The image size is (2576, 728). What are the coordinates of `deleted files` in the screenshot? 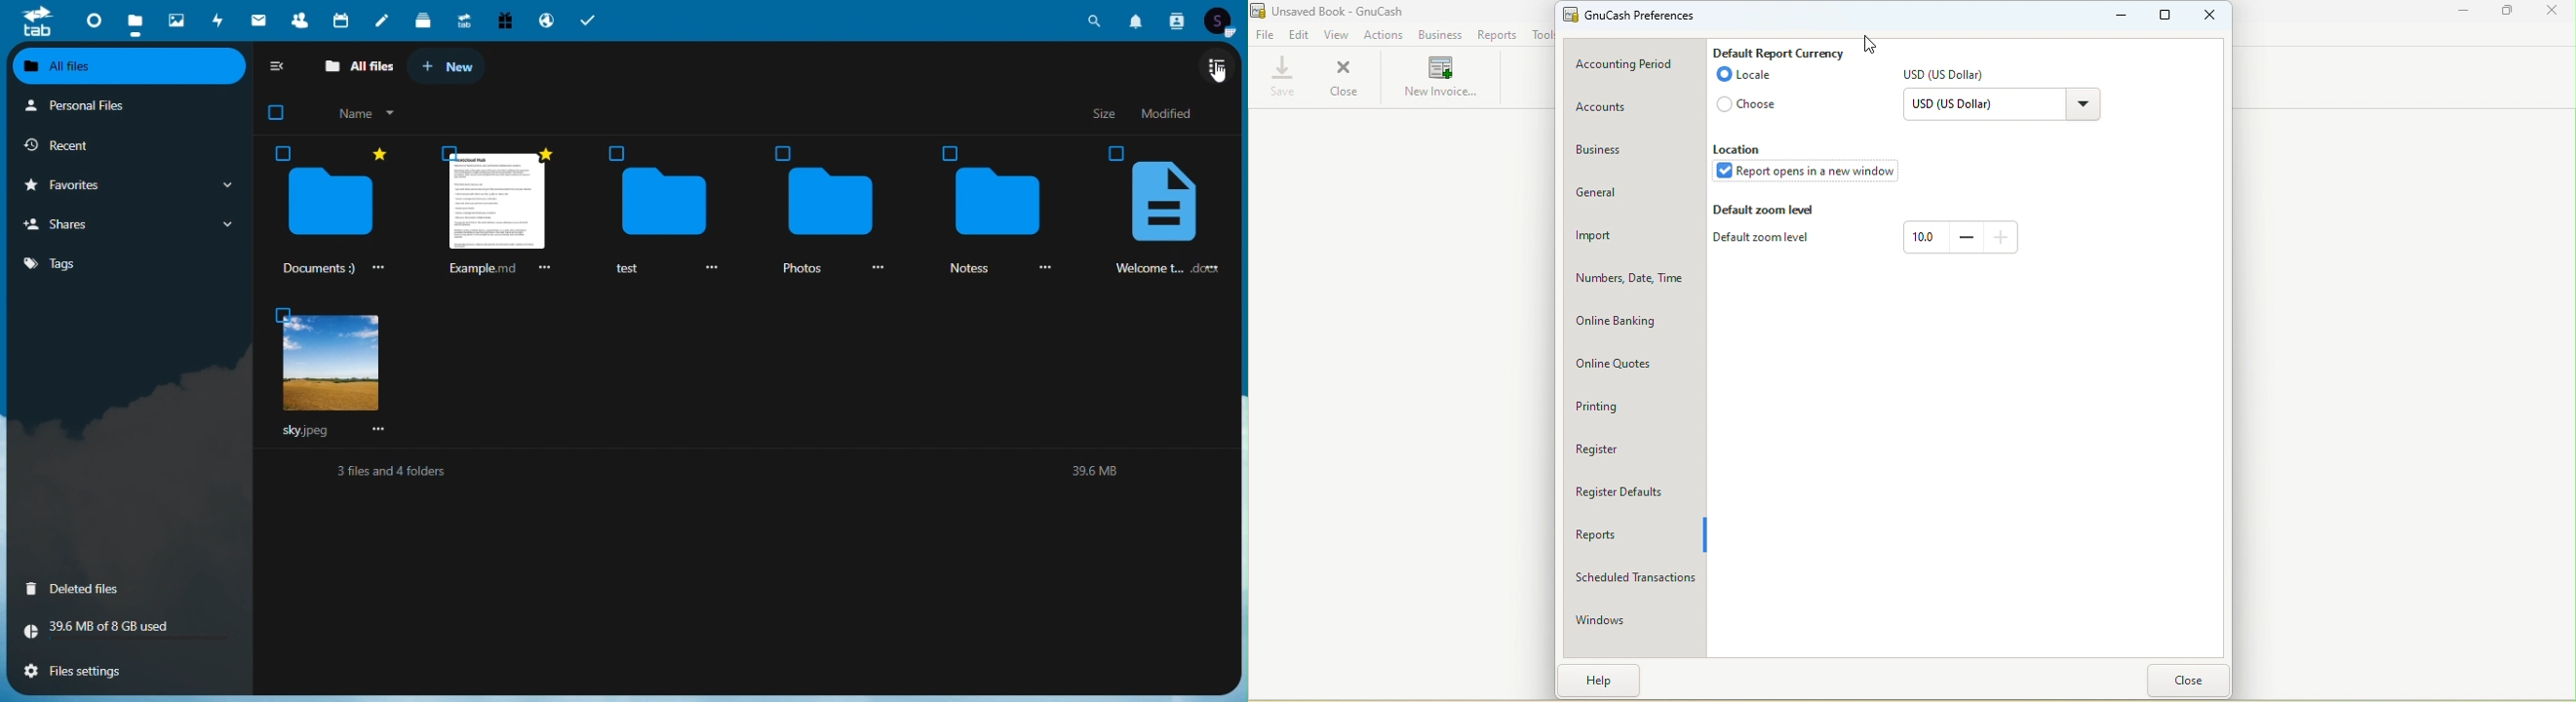 It's located at (99, 591).